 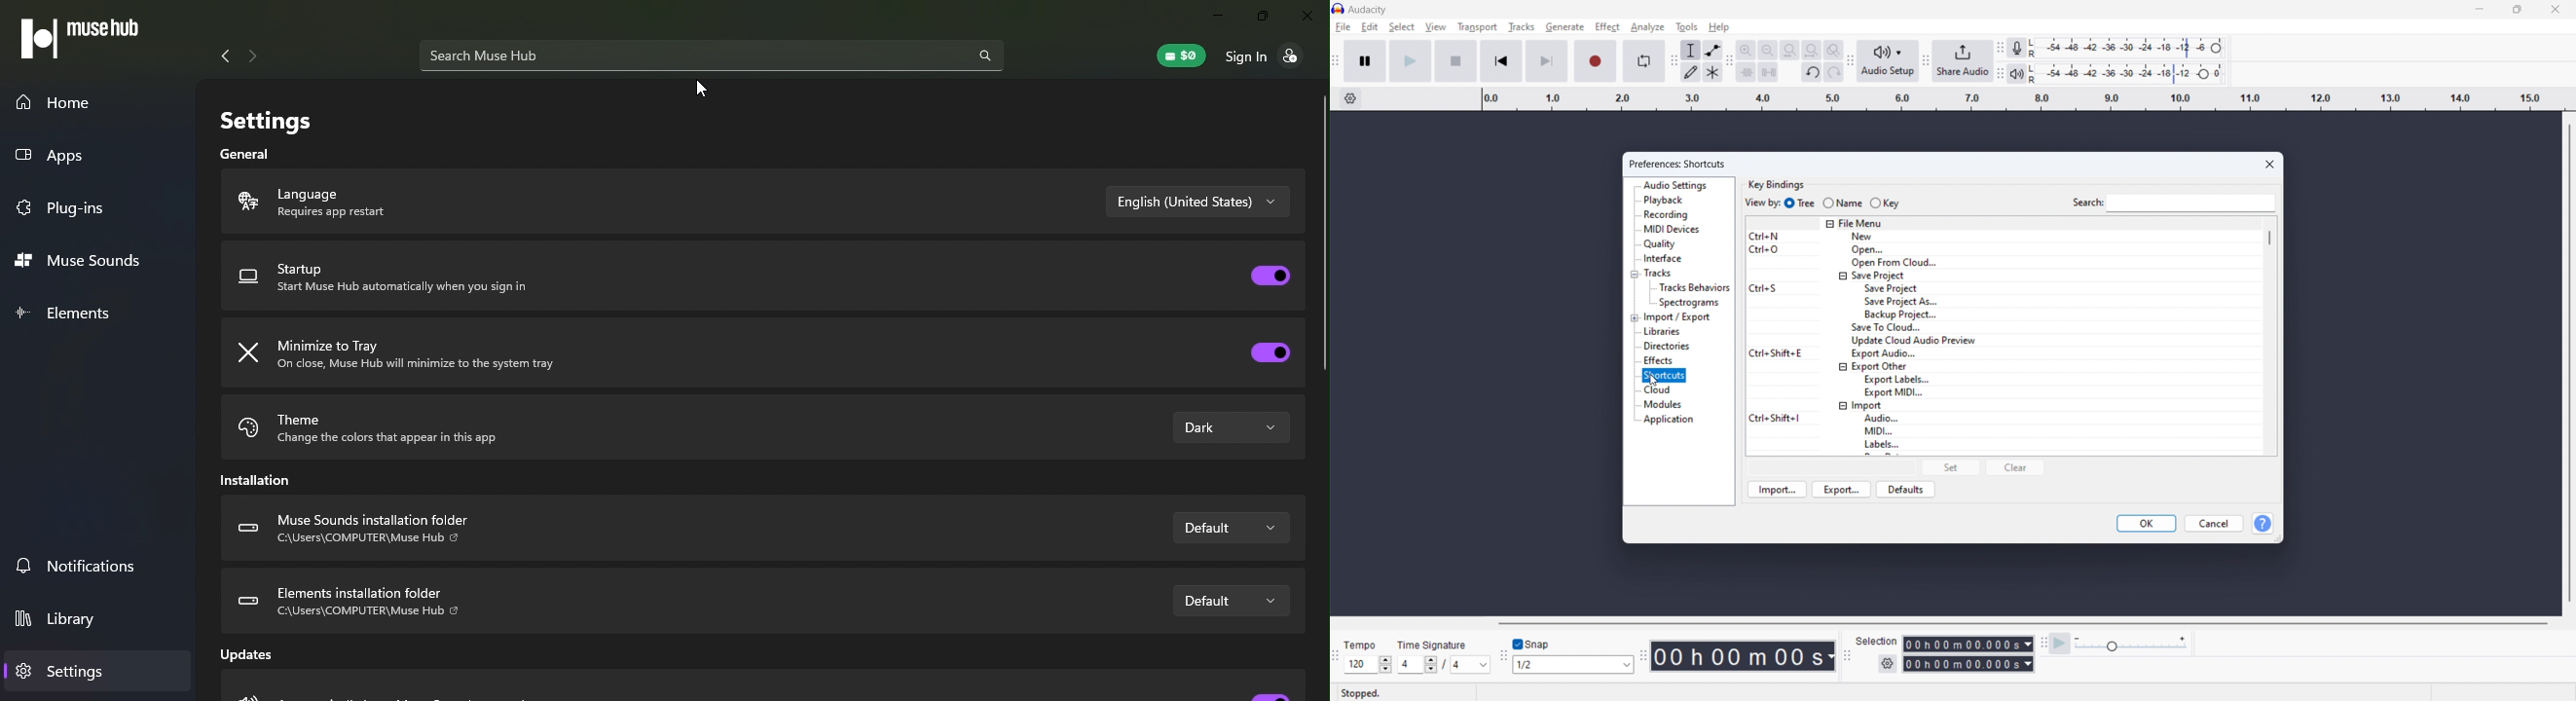 I want to click on export, so click(x=1842, y=489).